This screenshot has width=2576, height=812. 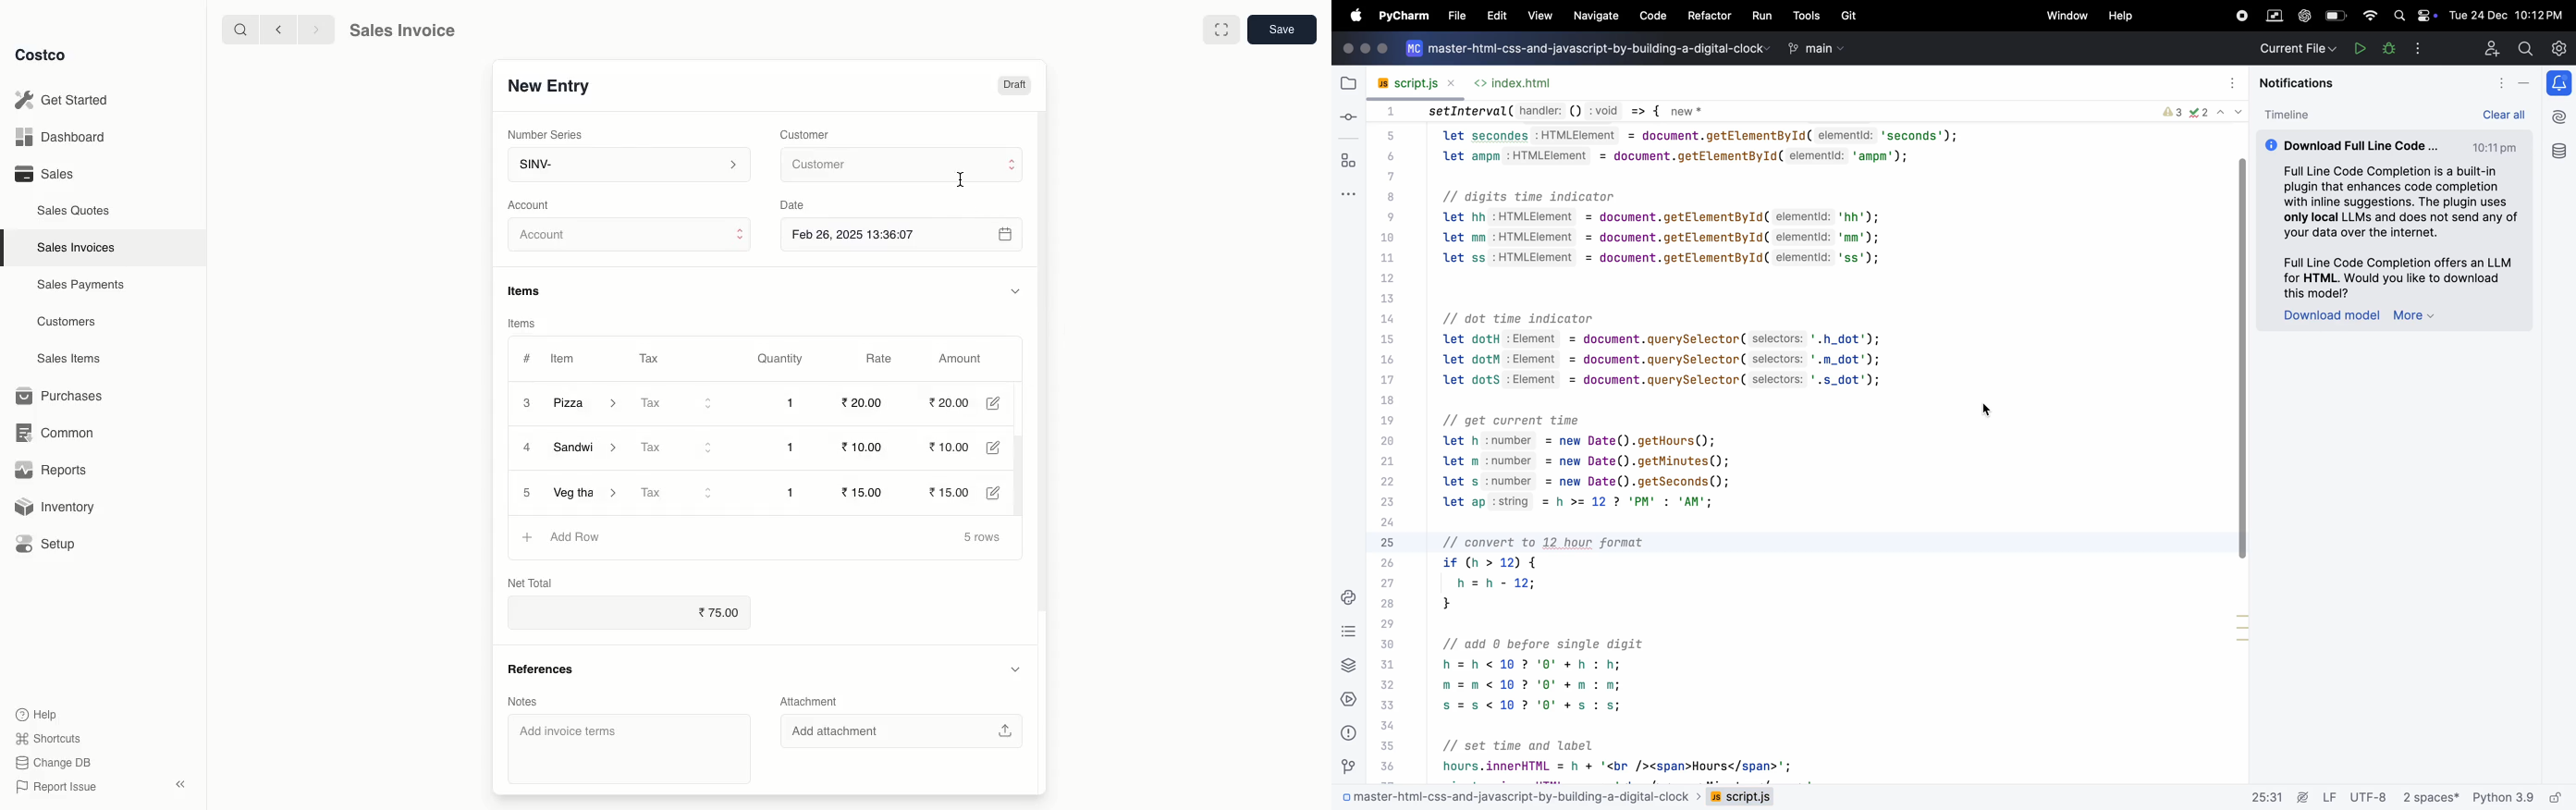 What do you see at coordinates (525, 402) in the screenshot?
I see `3` at bounding box center [525, 402].